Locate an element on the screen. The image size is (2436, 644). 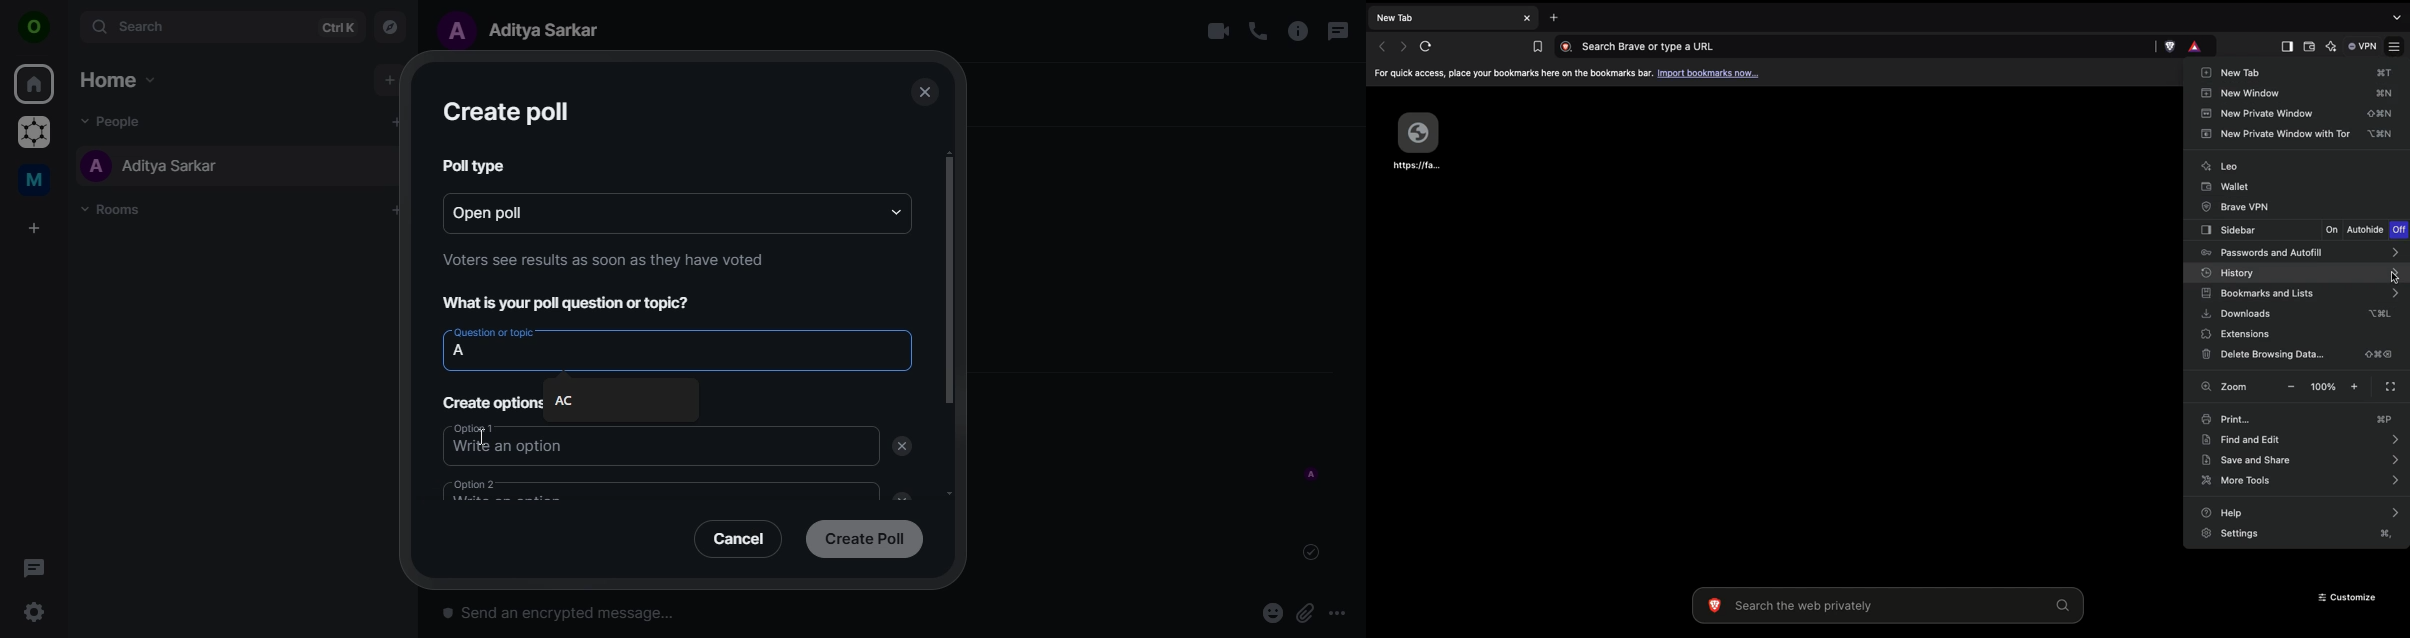
message sent is located at coordinates (1313, 552).